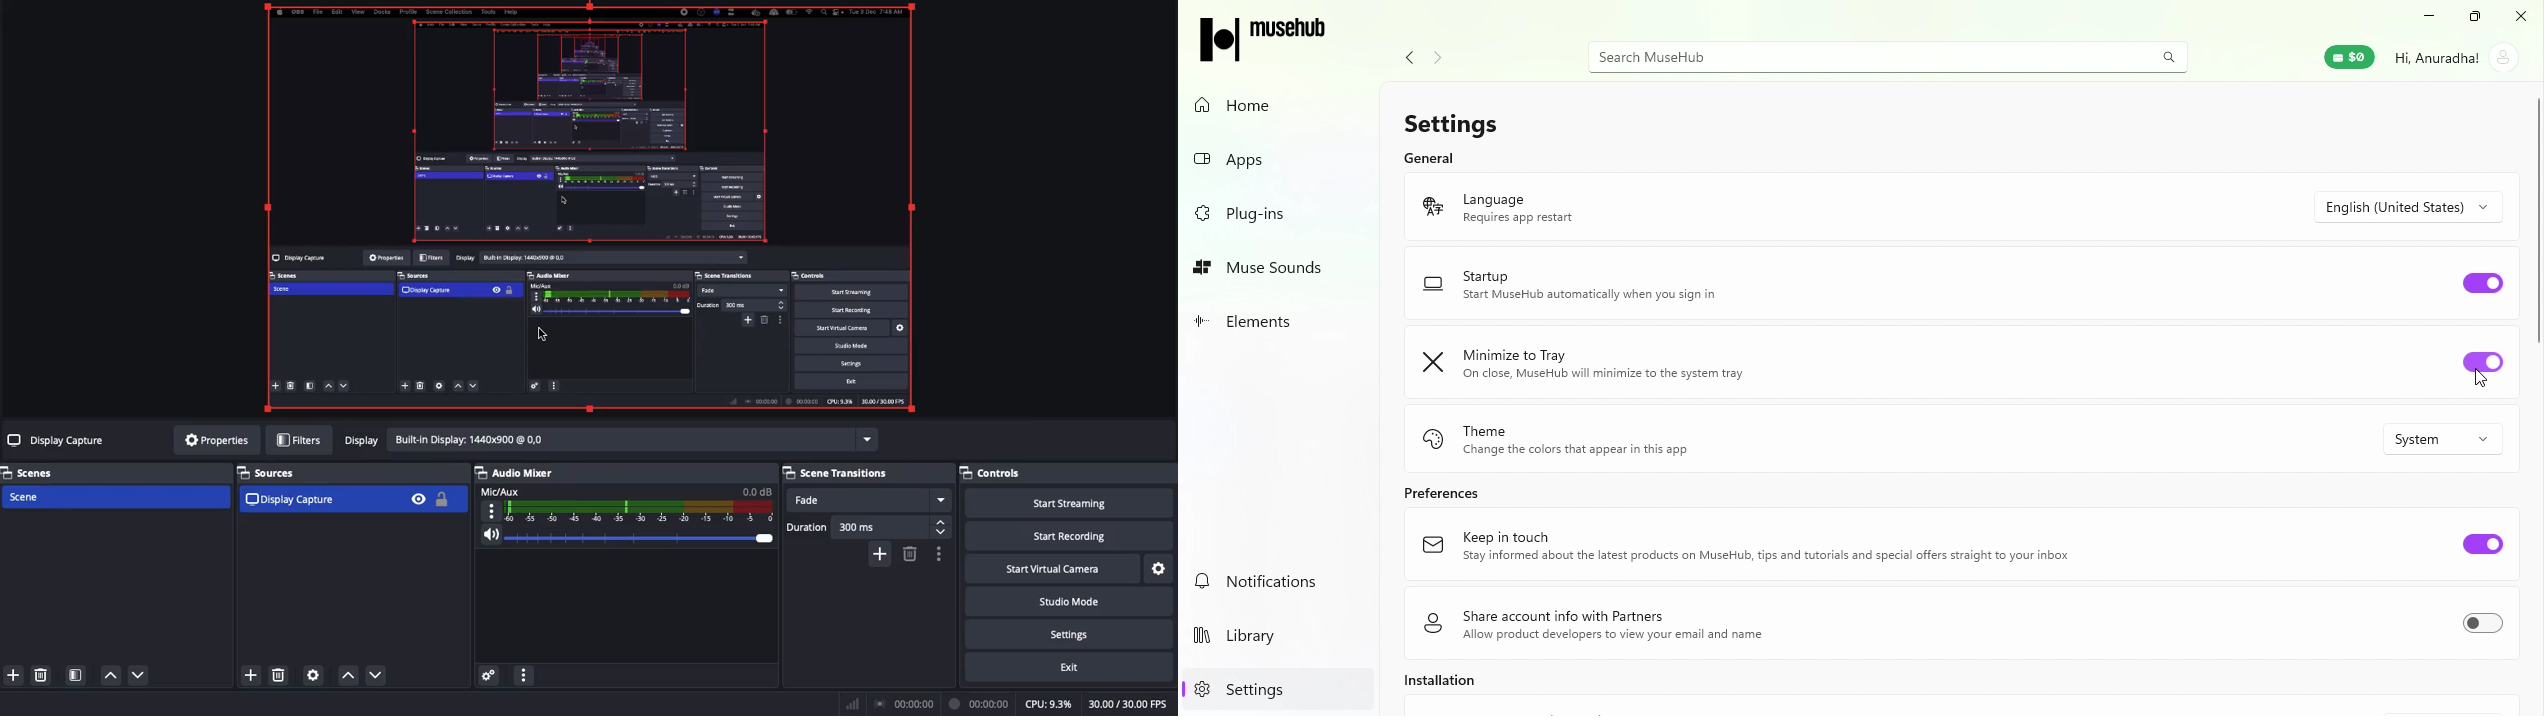 The image size is (2548, 728). What do you see at coordinates (1050, 705) in the screenshot?
I see `CPU` at bounding box center [1050, 705].